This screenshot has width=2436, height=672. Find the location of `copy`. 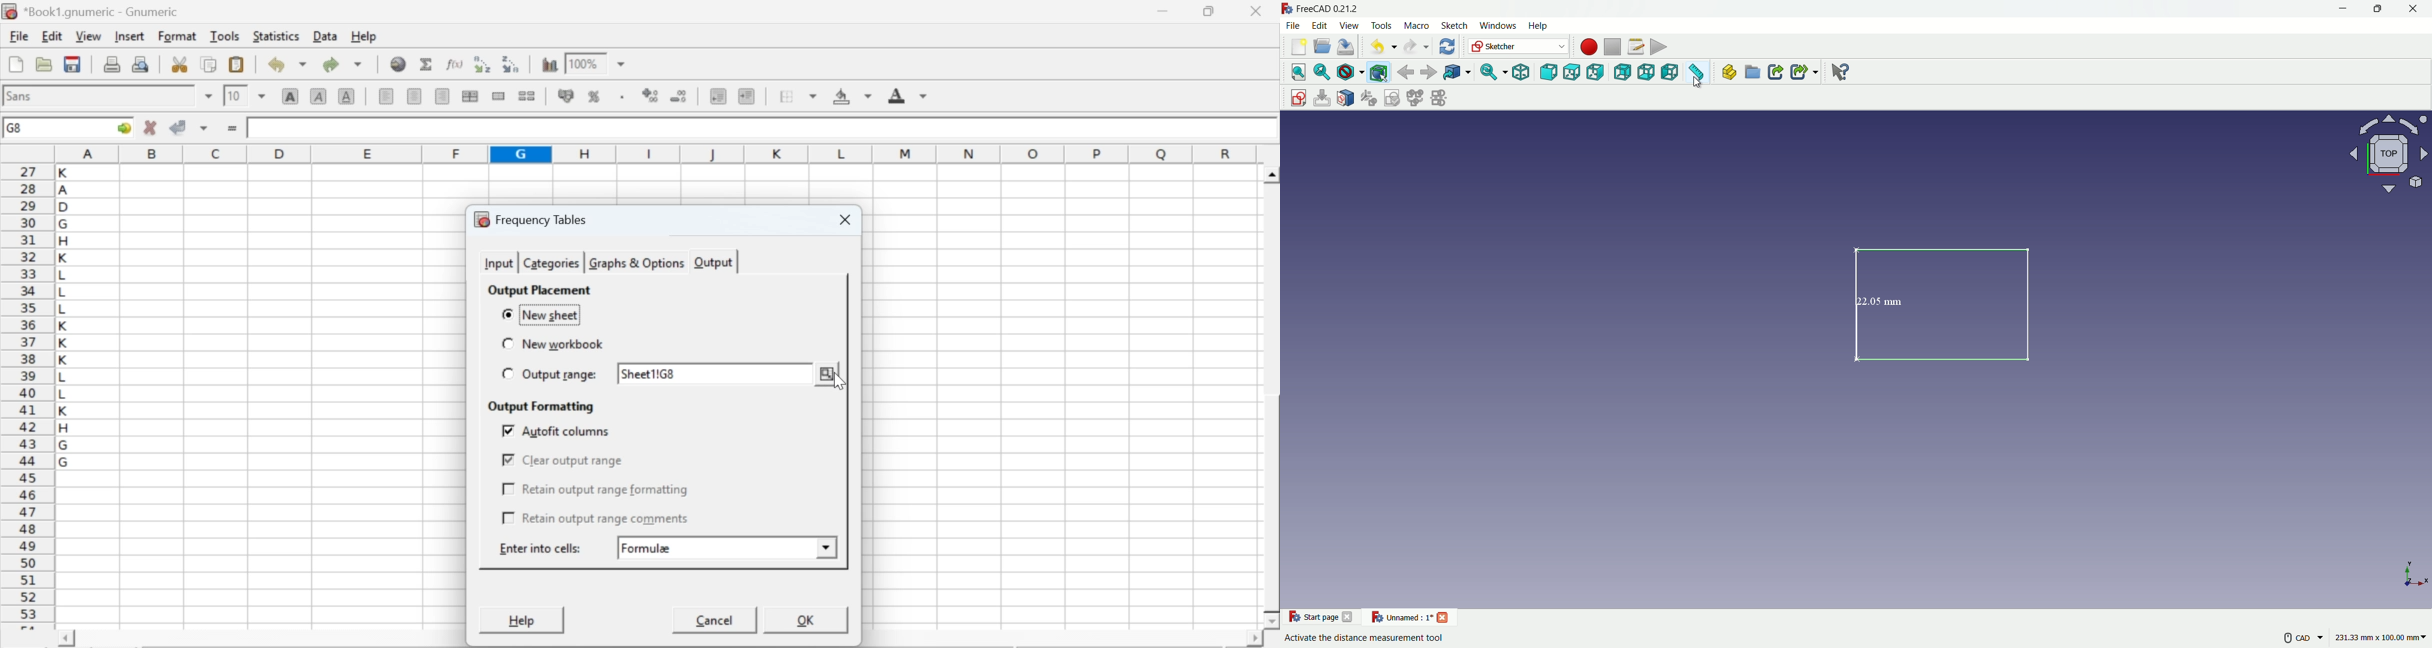

copy is located at coordinates (210, 64).